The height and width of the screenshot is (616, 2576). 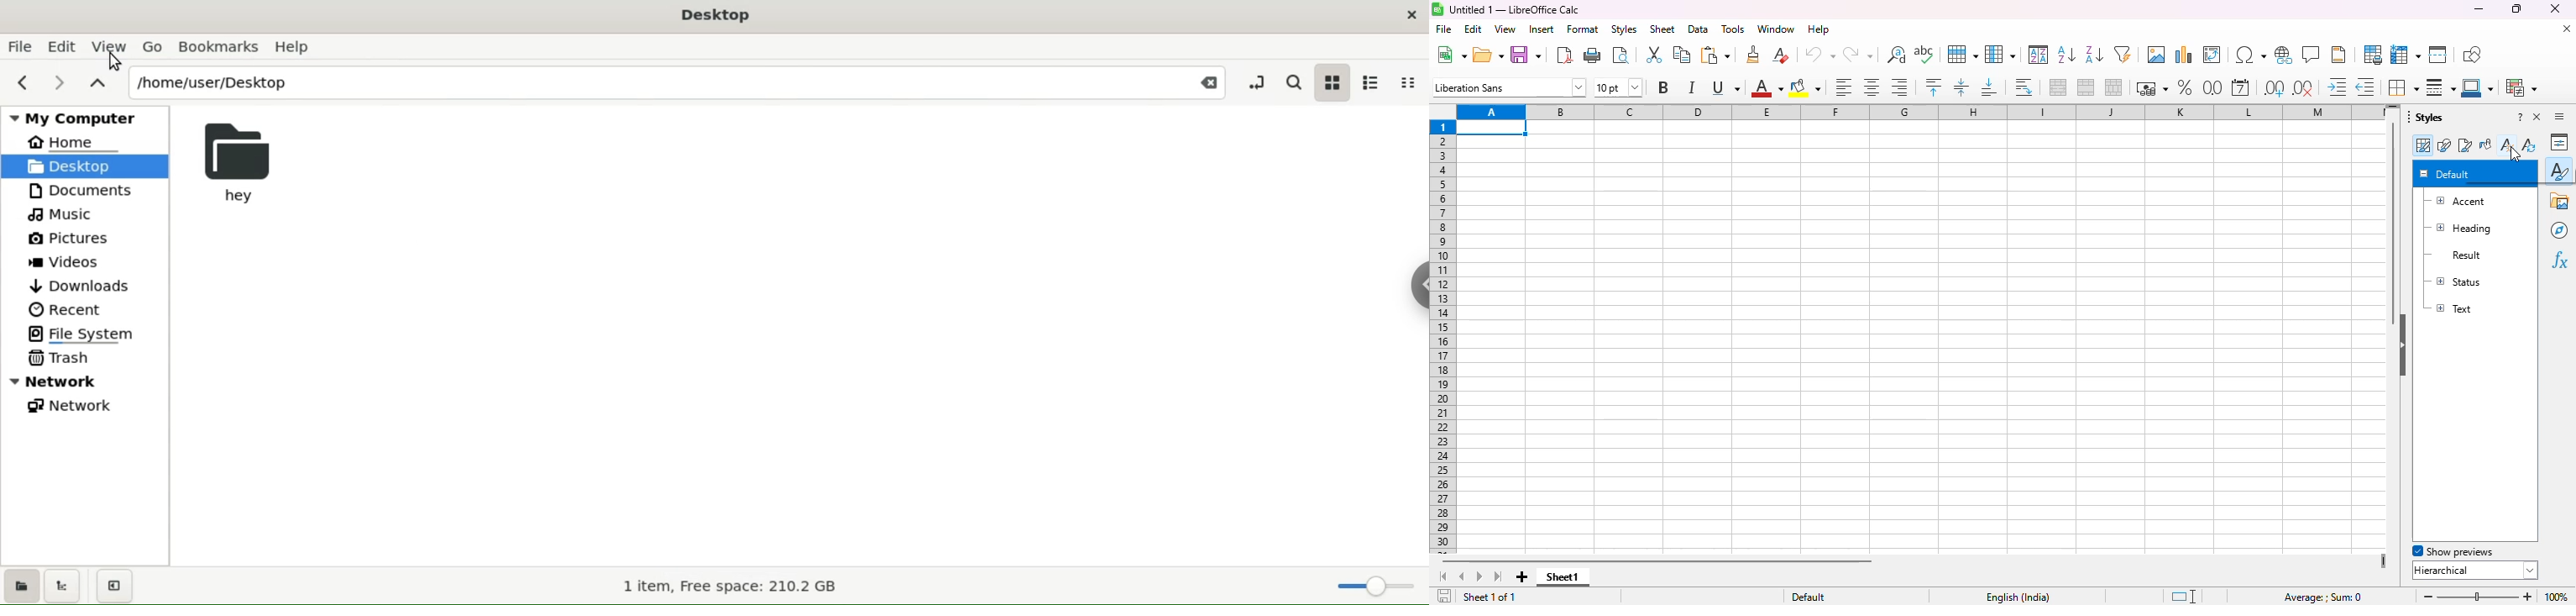 What do you see at coordinates (2250, 55) in the screenshot?
I see `insert special characters` at bounding box center [2250, 55].